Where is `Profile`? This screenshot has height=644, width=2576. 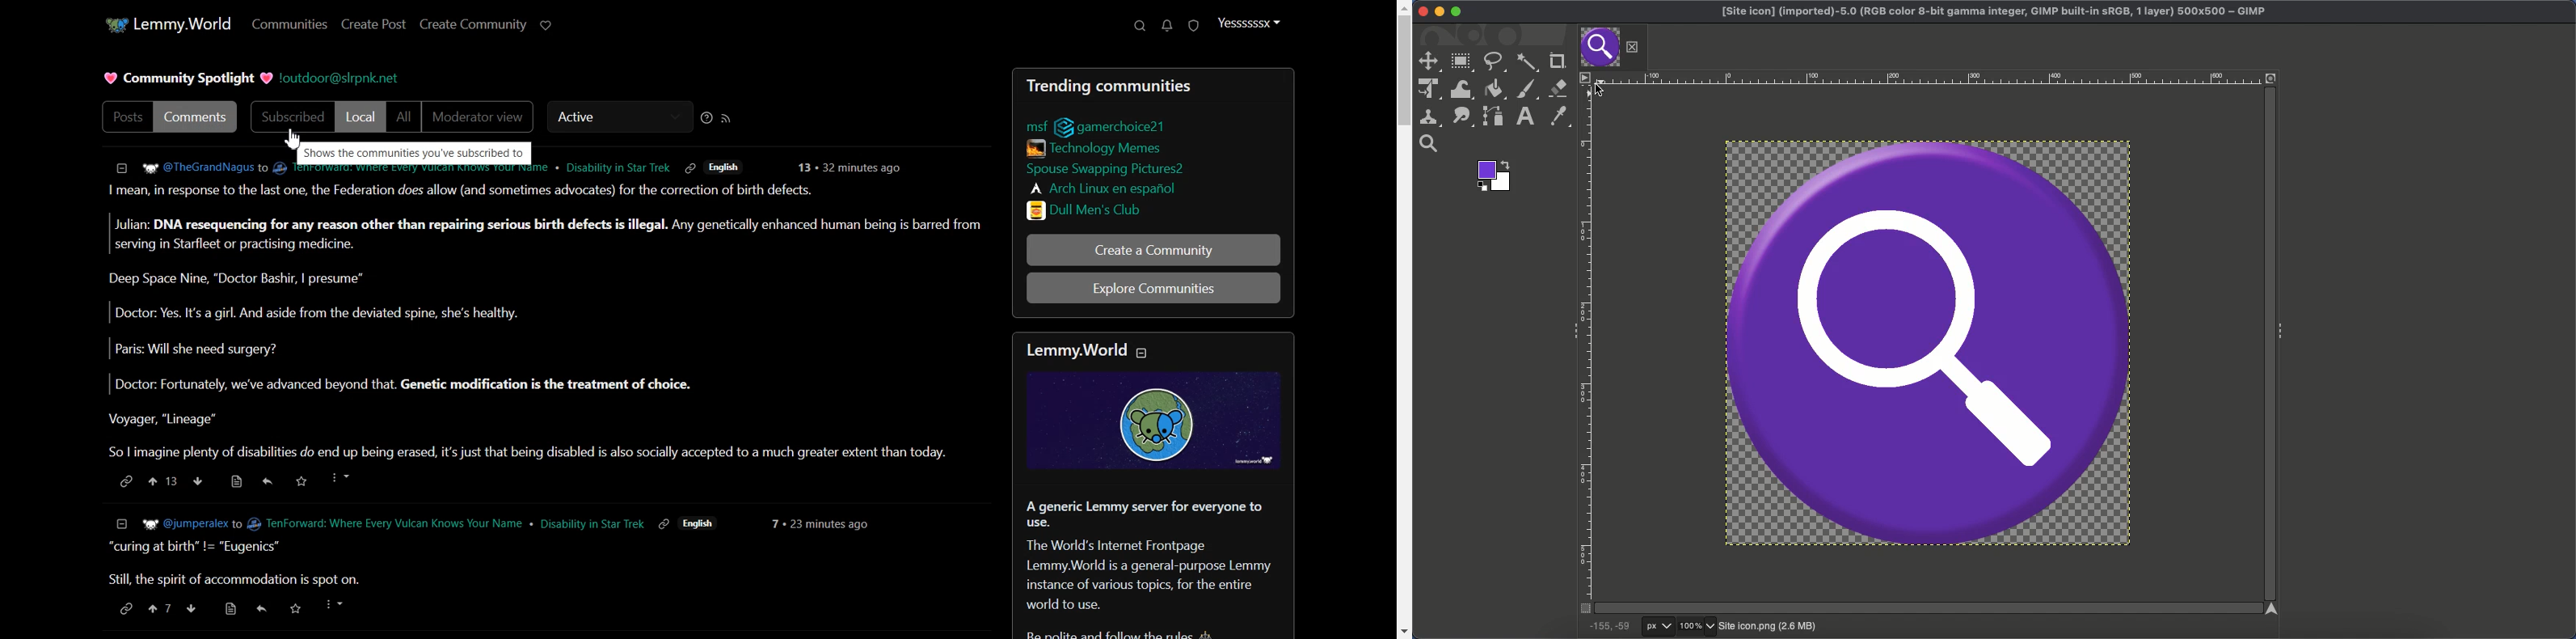
Profile is located at coordinates (1248, 23).